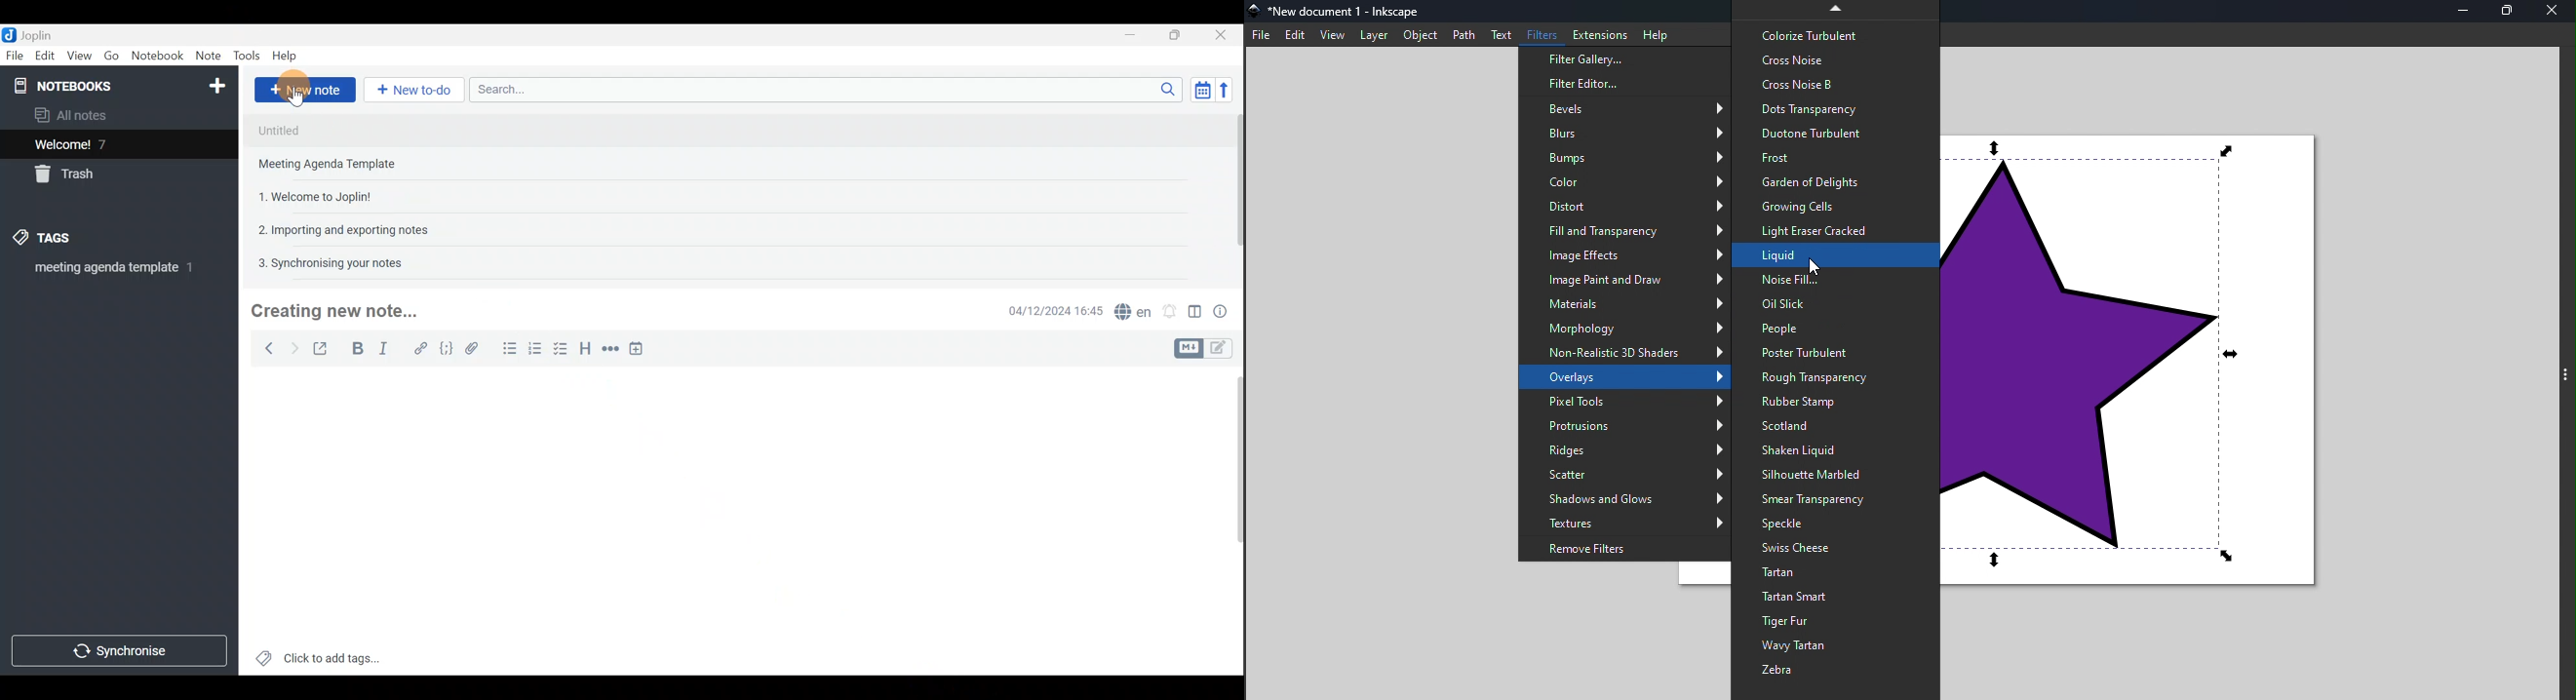 This screenshot has height=700, width=2576. I want to click on Synchronise, so click(121, 653).